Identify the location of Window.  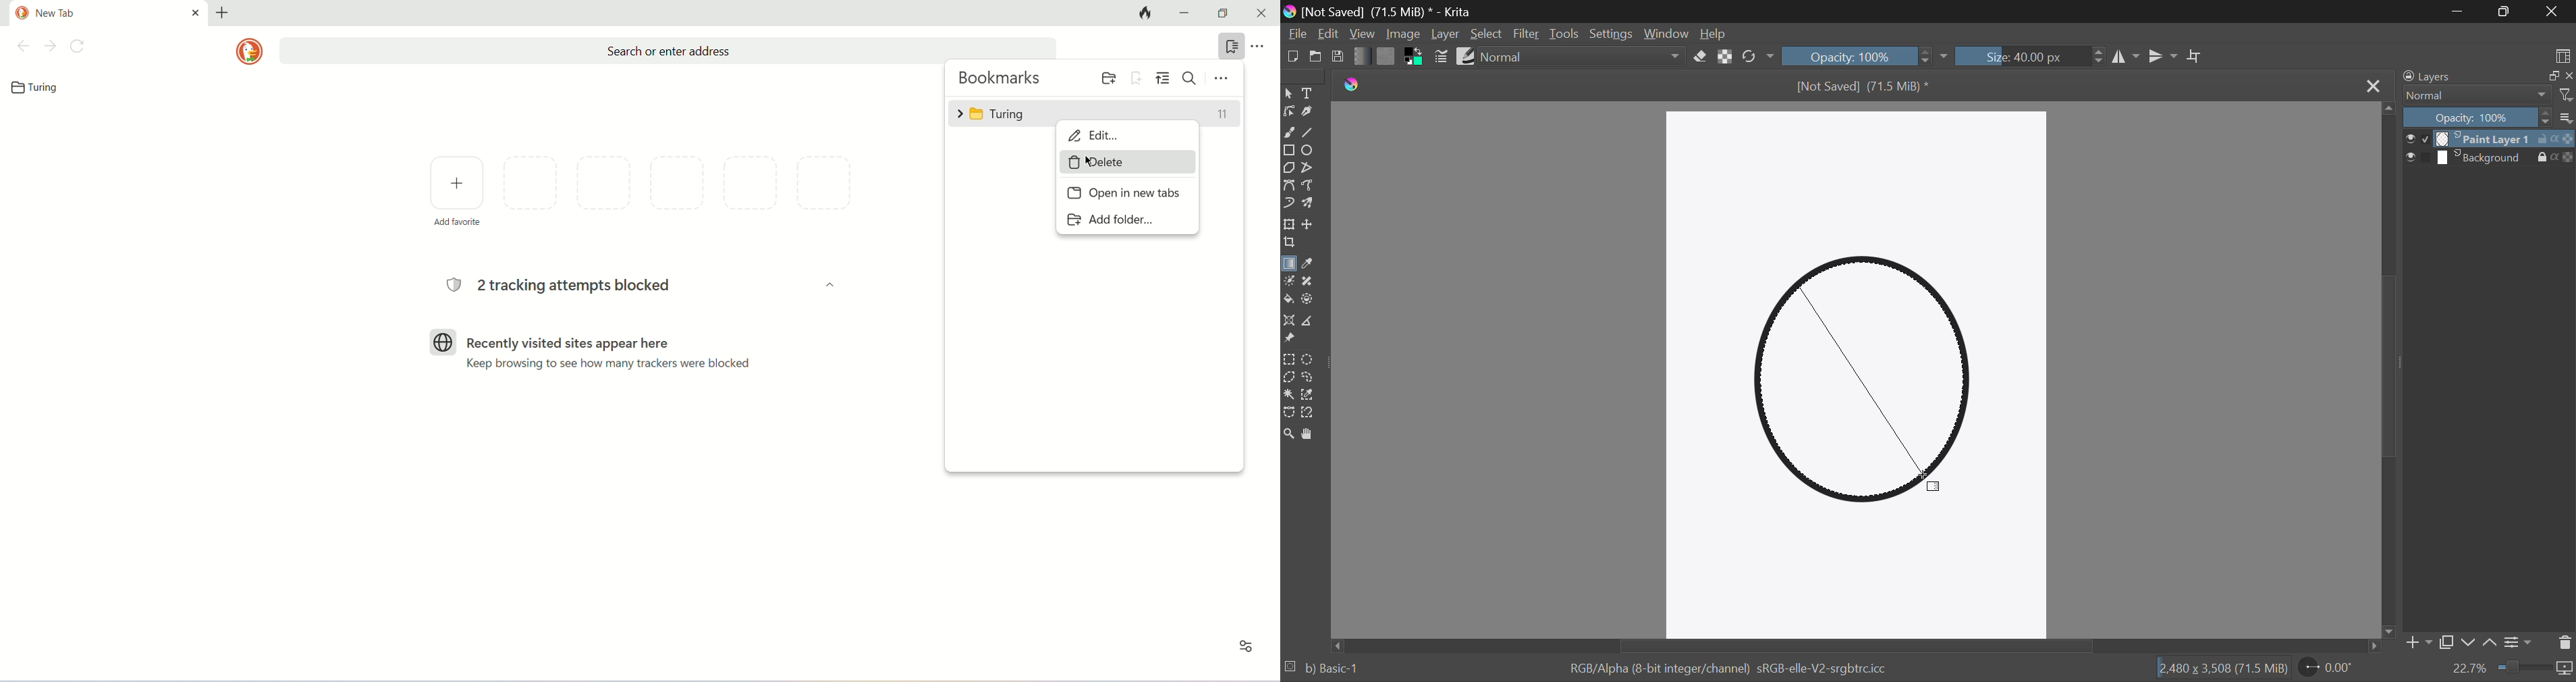
(1668, 36).